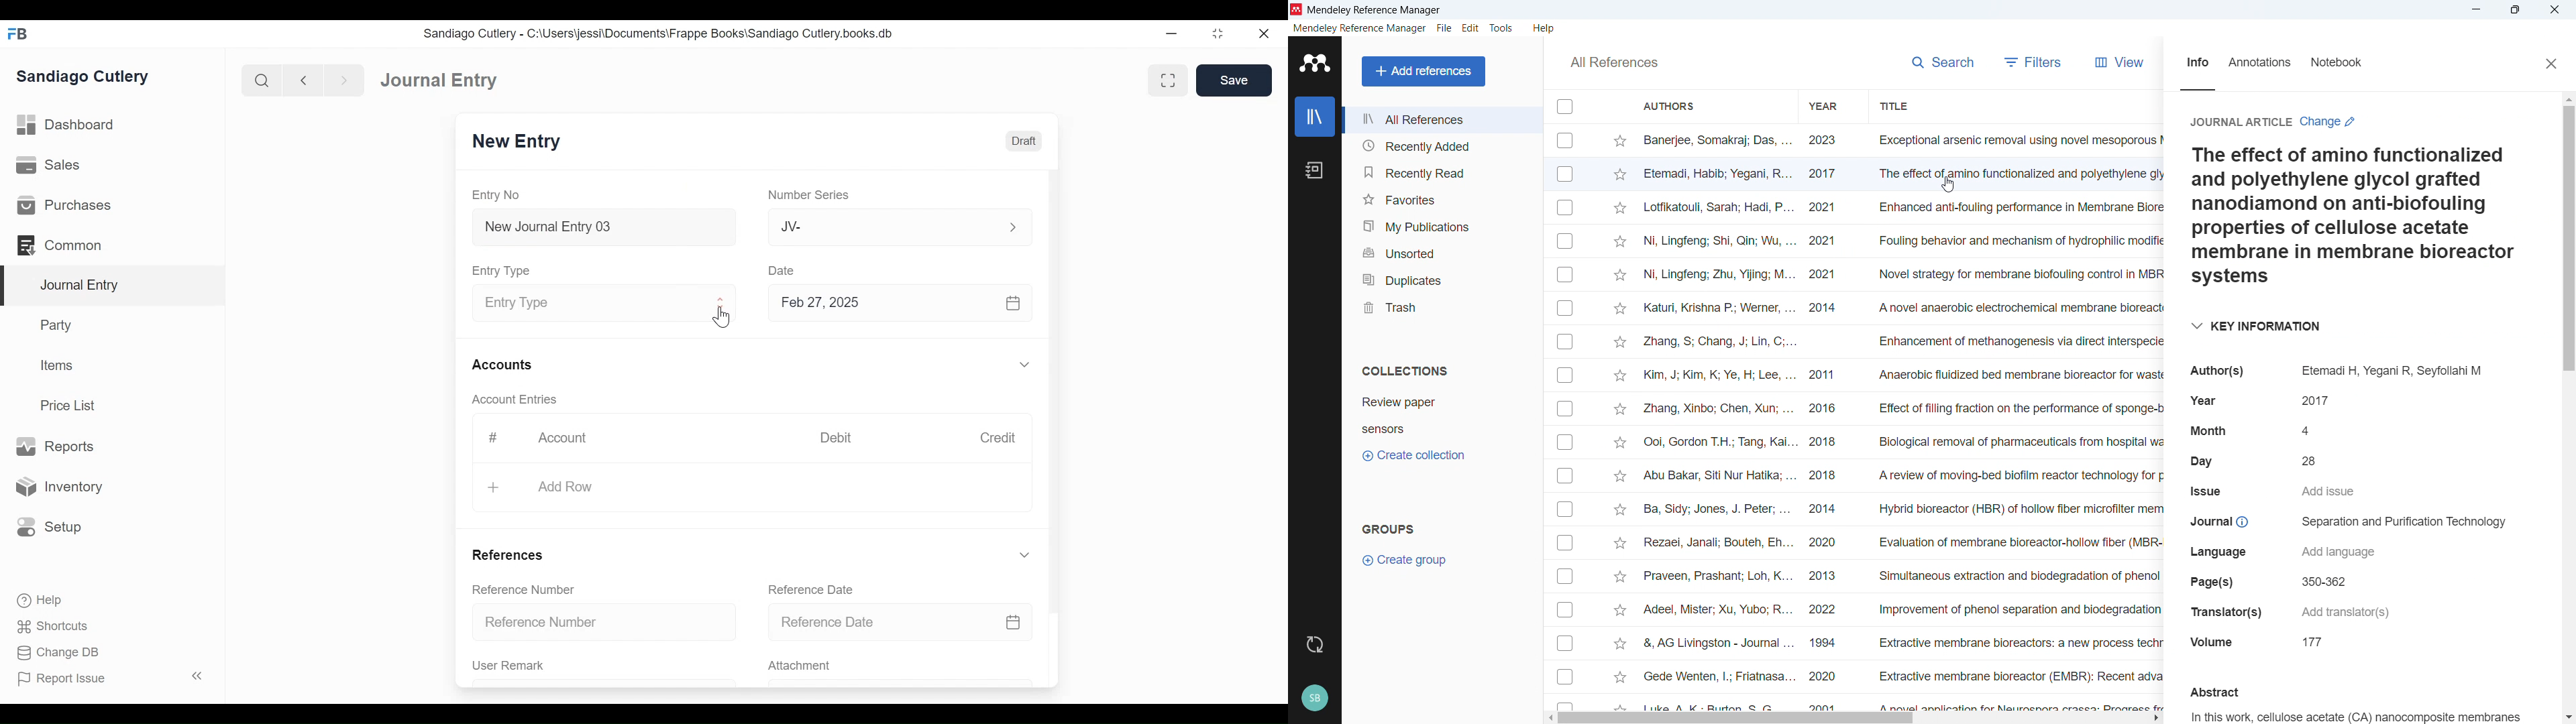 This screenshot has height=728, width=2576. Describe the element at coordinates (1384, 429) in the screenshot. I see `Collection 2 ` at that location.